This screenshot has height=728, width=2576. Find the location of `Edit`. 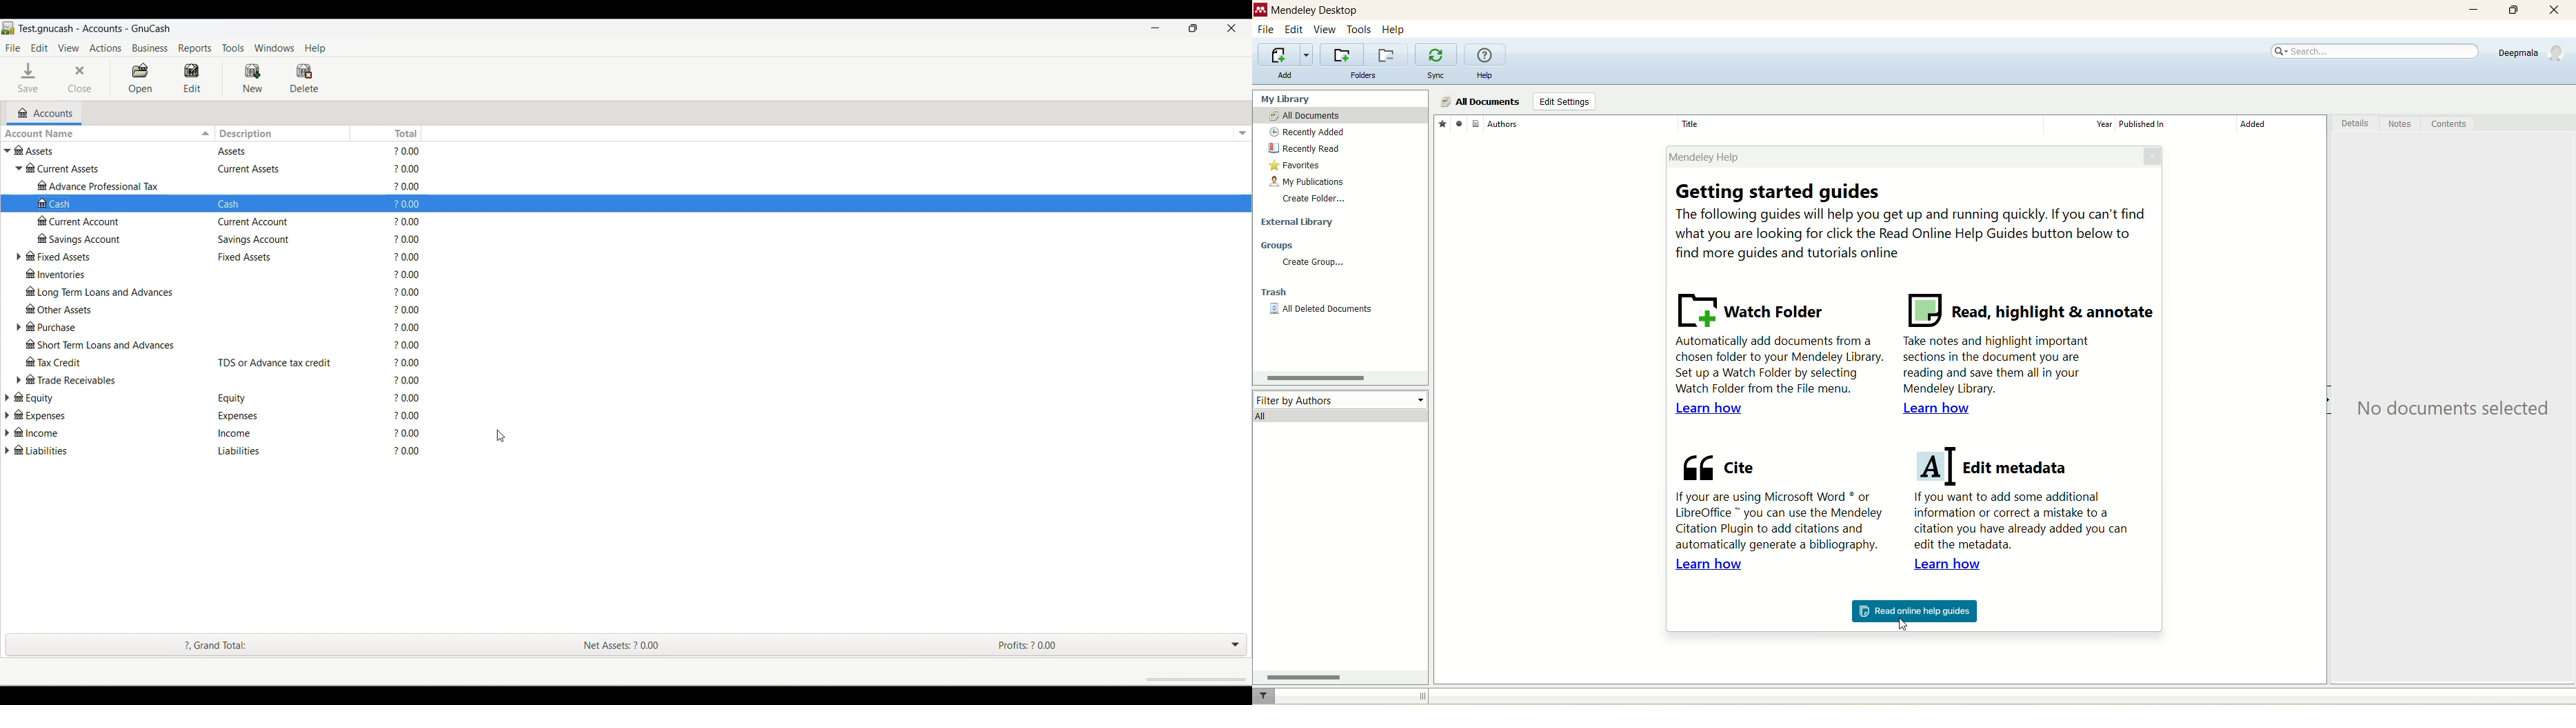

Edit is located at coordinates (192, 78).